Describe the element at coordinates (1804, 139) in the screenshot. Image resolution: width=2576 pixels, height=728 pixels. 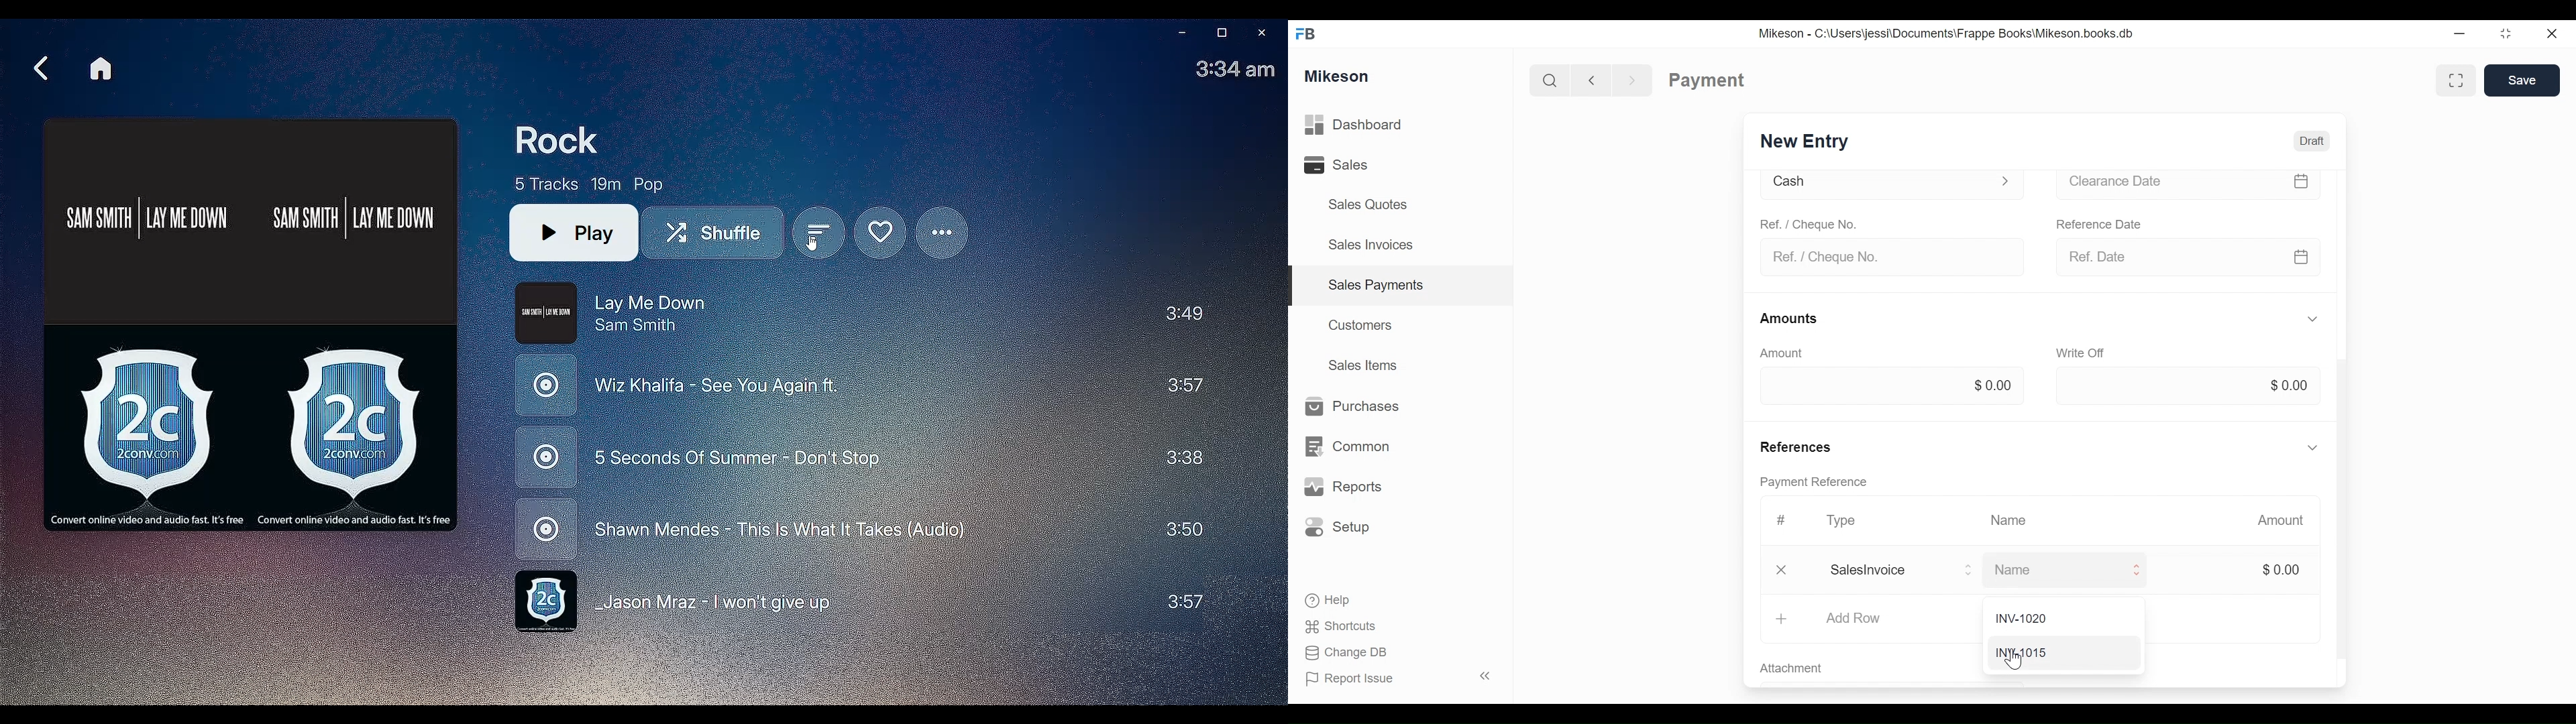
I see `New Entry` at that location.